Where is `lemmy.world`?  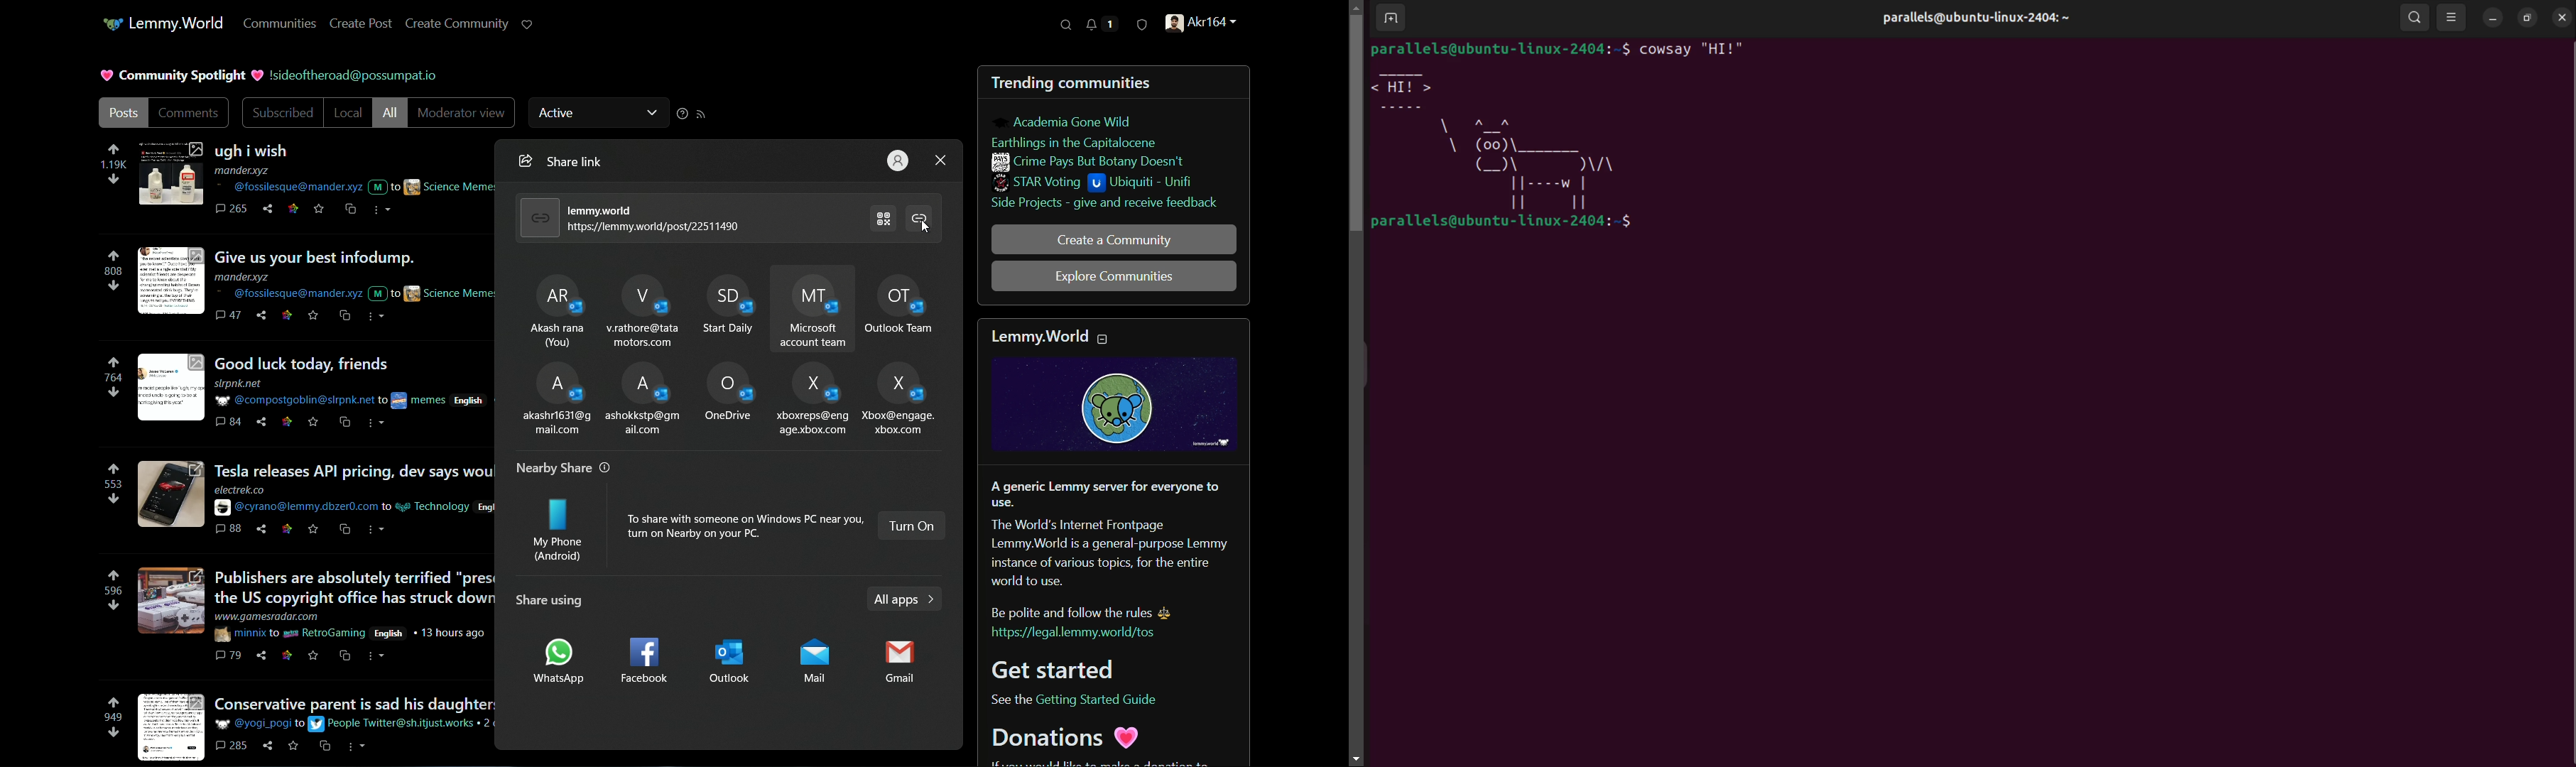
lemmy.world is located at coordinates (1040, 335).